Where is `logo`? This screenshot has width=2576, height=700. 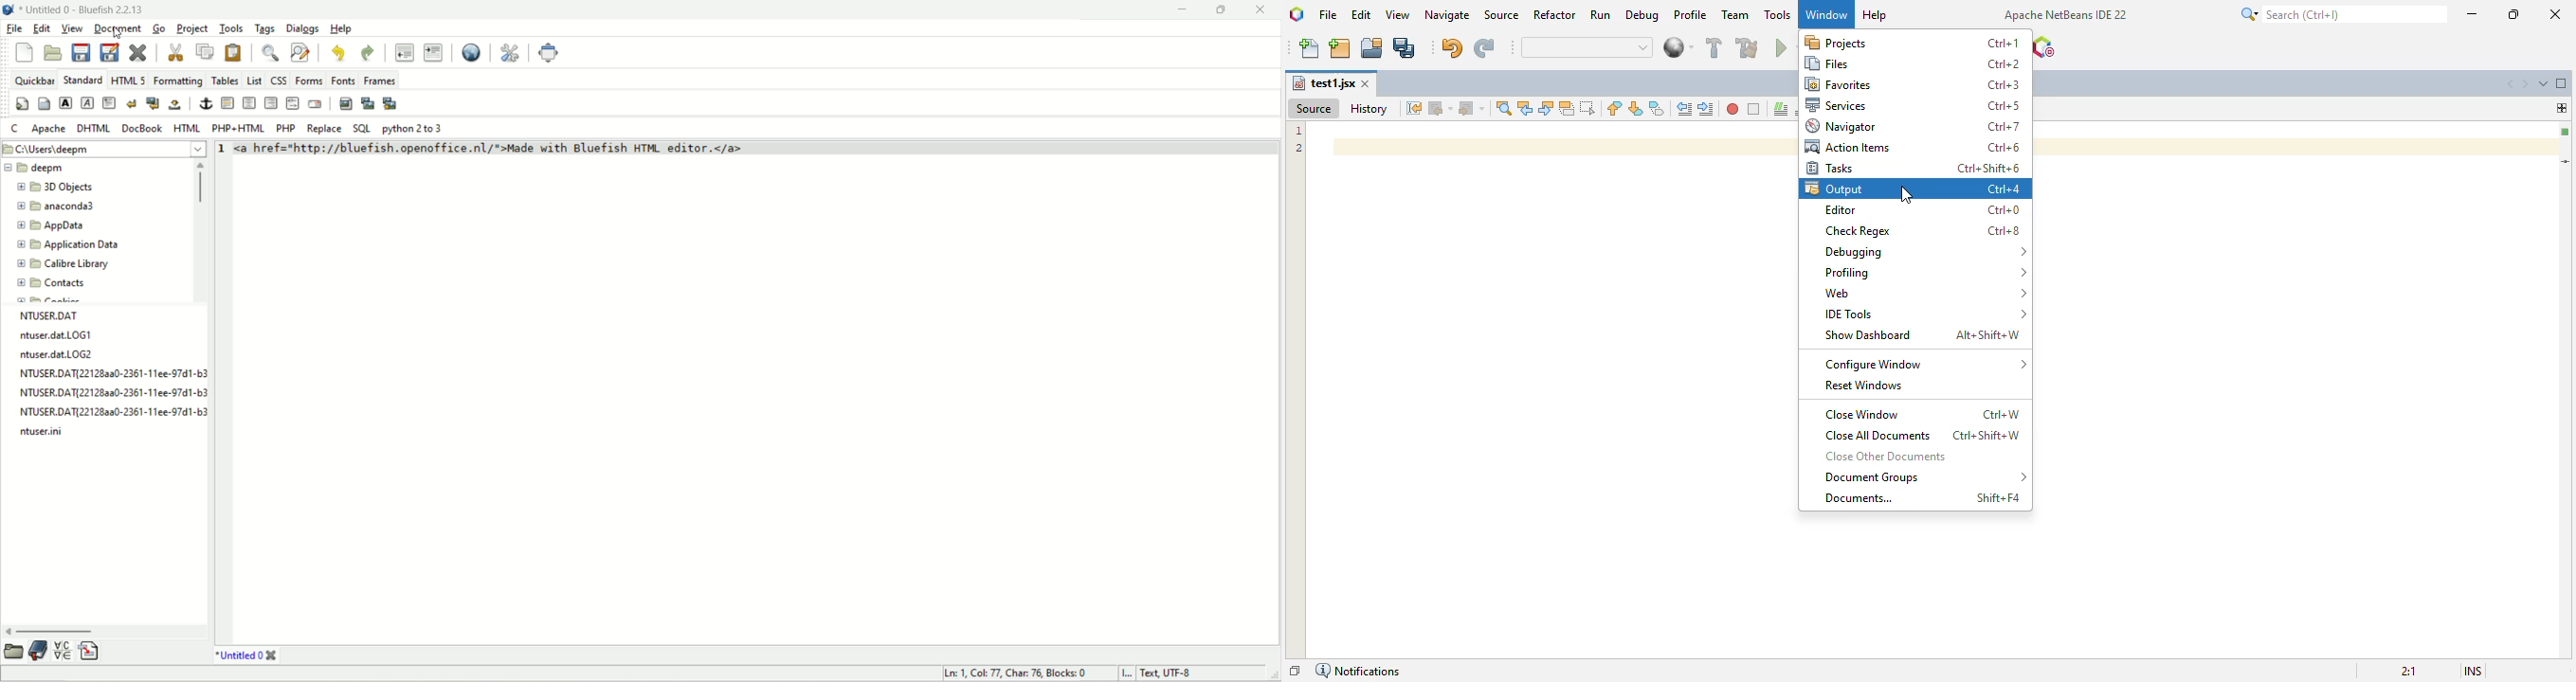 logo is located at coordinates (11, 11).